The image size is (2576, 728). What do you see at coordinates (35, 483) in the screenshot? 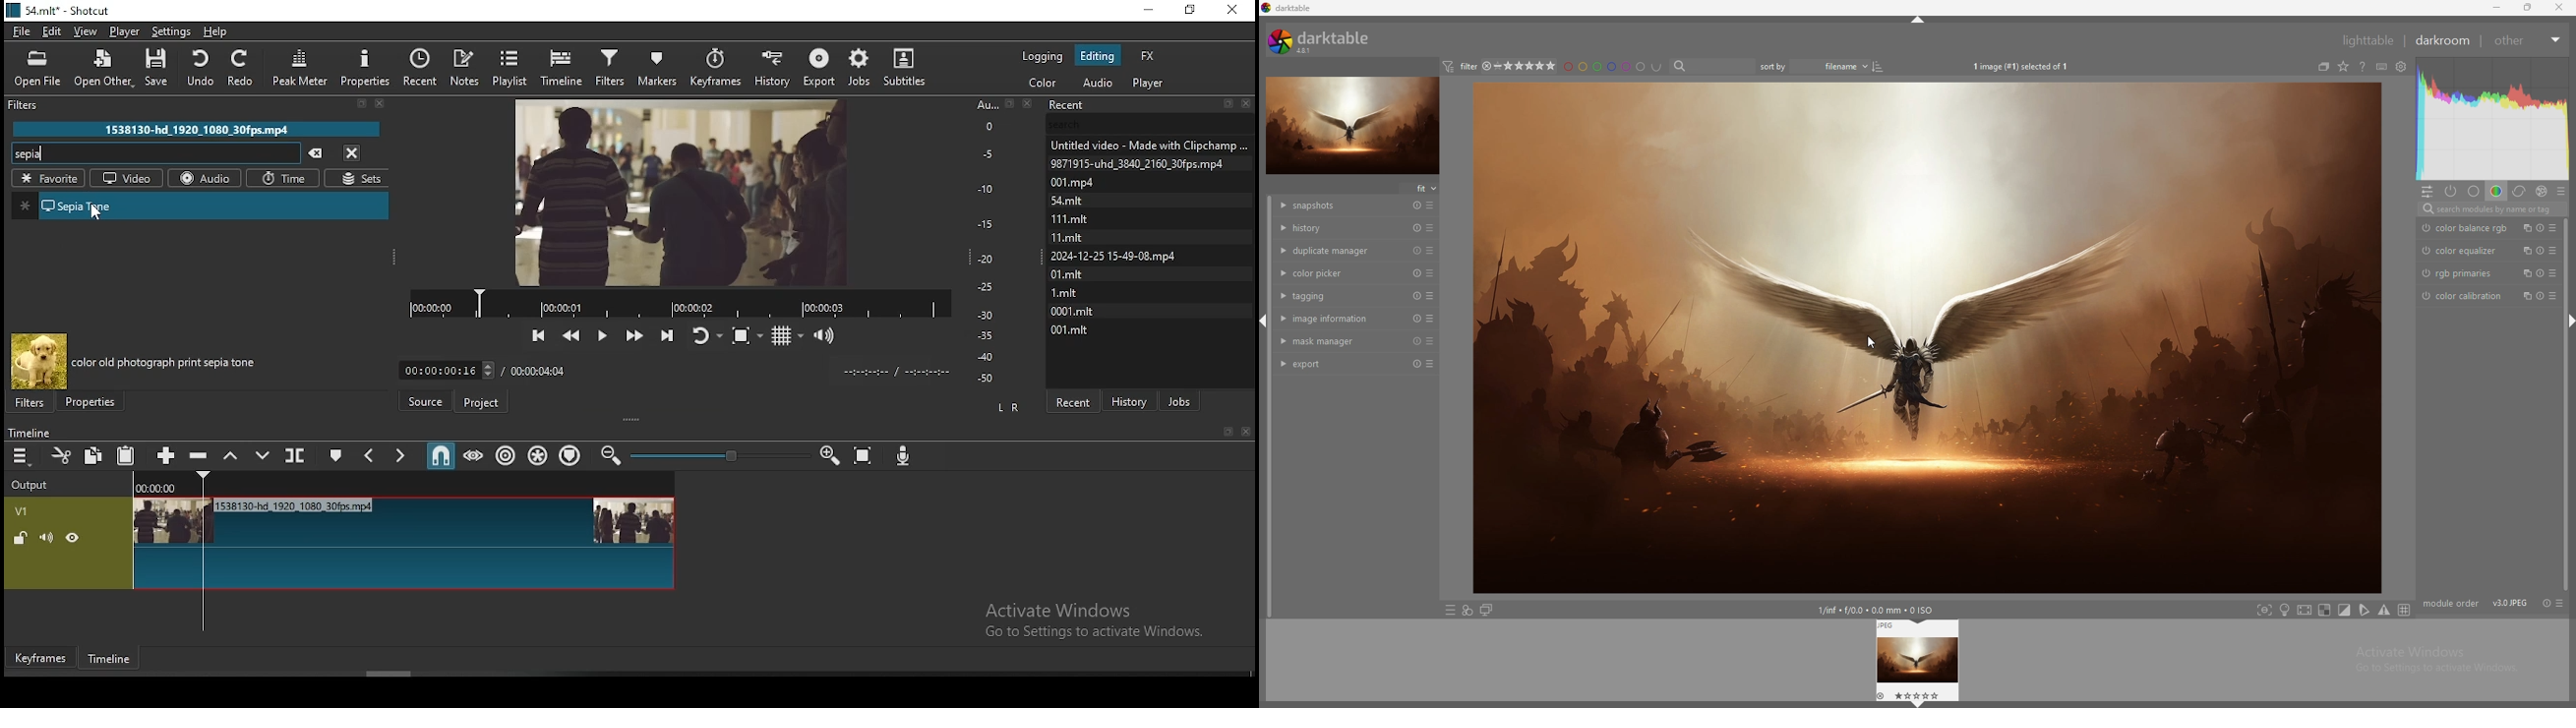
I see `Output` at bounding box center [35, 483].